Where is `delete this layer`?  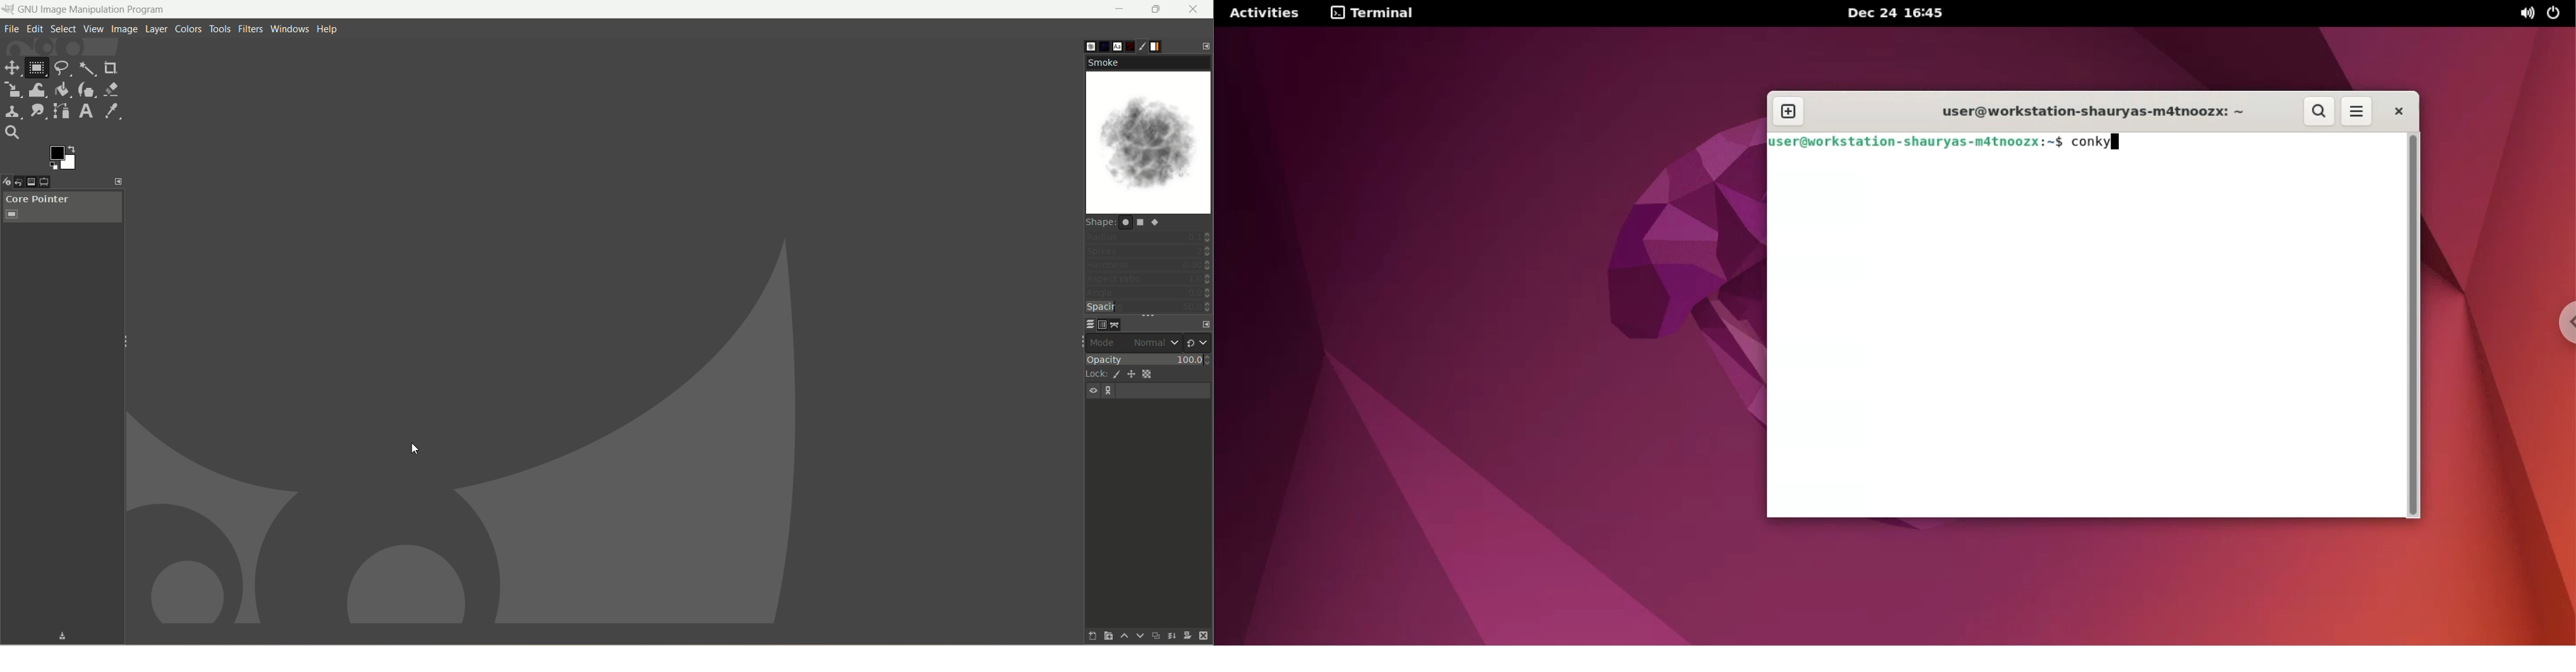
delete this layer is located at coordinates (1205, 637).